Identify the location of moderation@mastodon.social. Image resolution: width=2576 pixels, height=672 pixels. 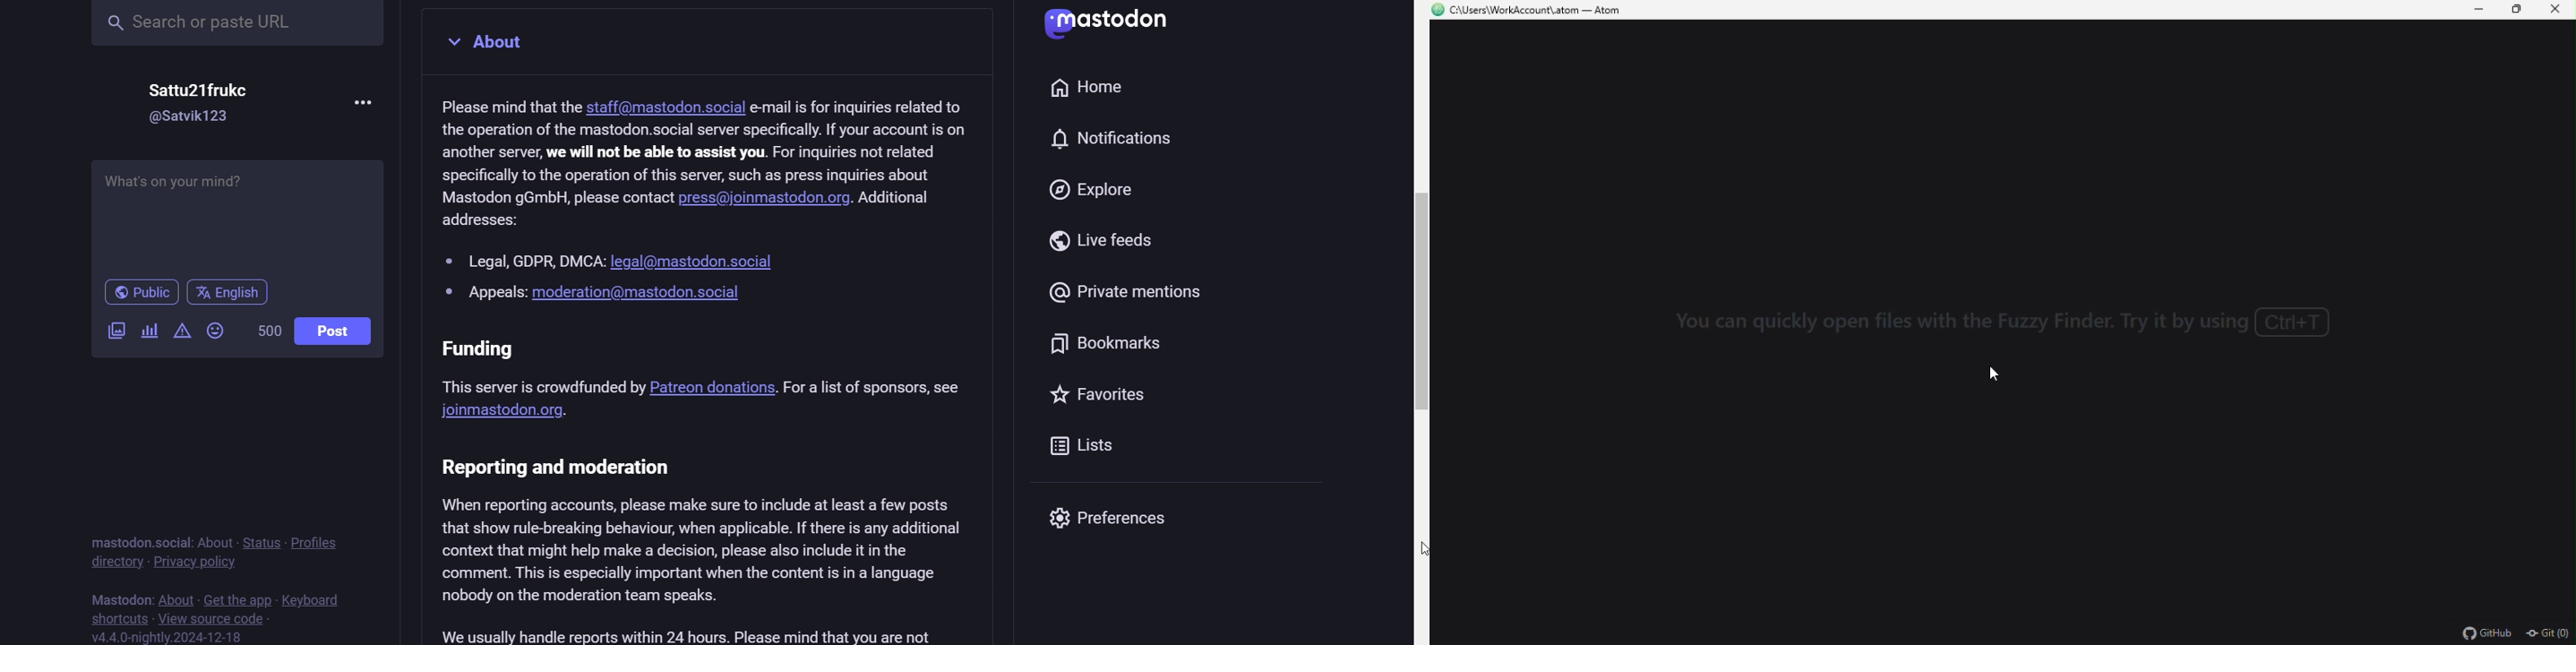
(640, 293).